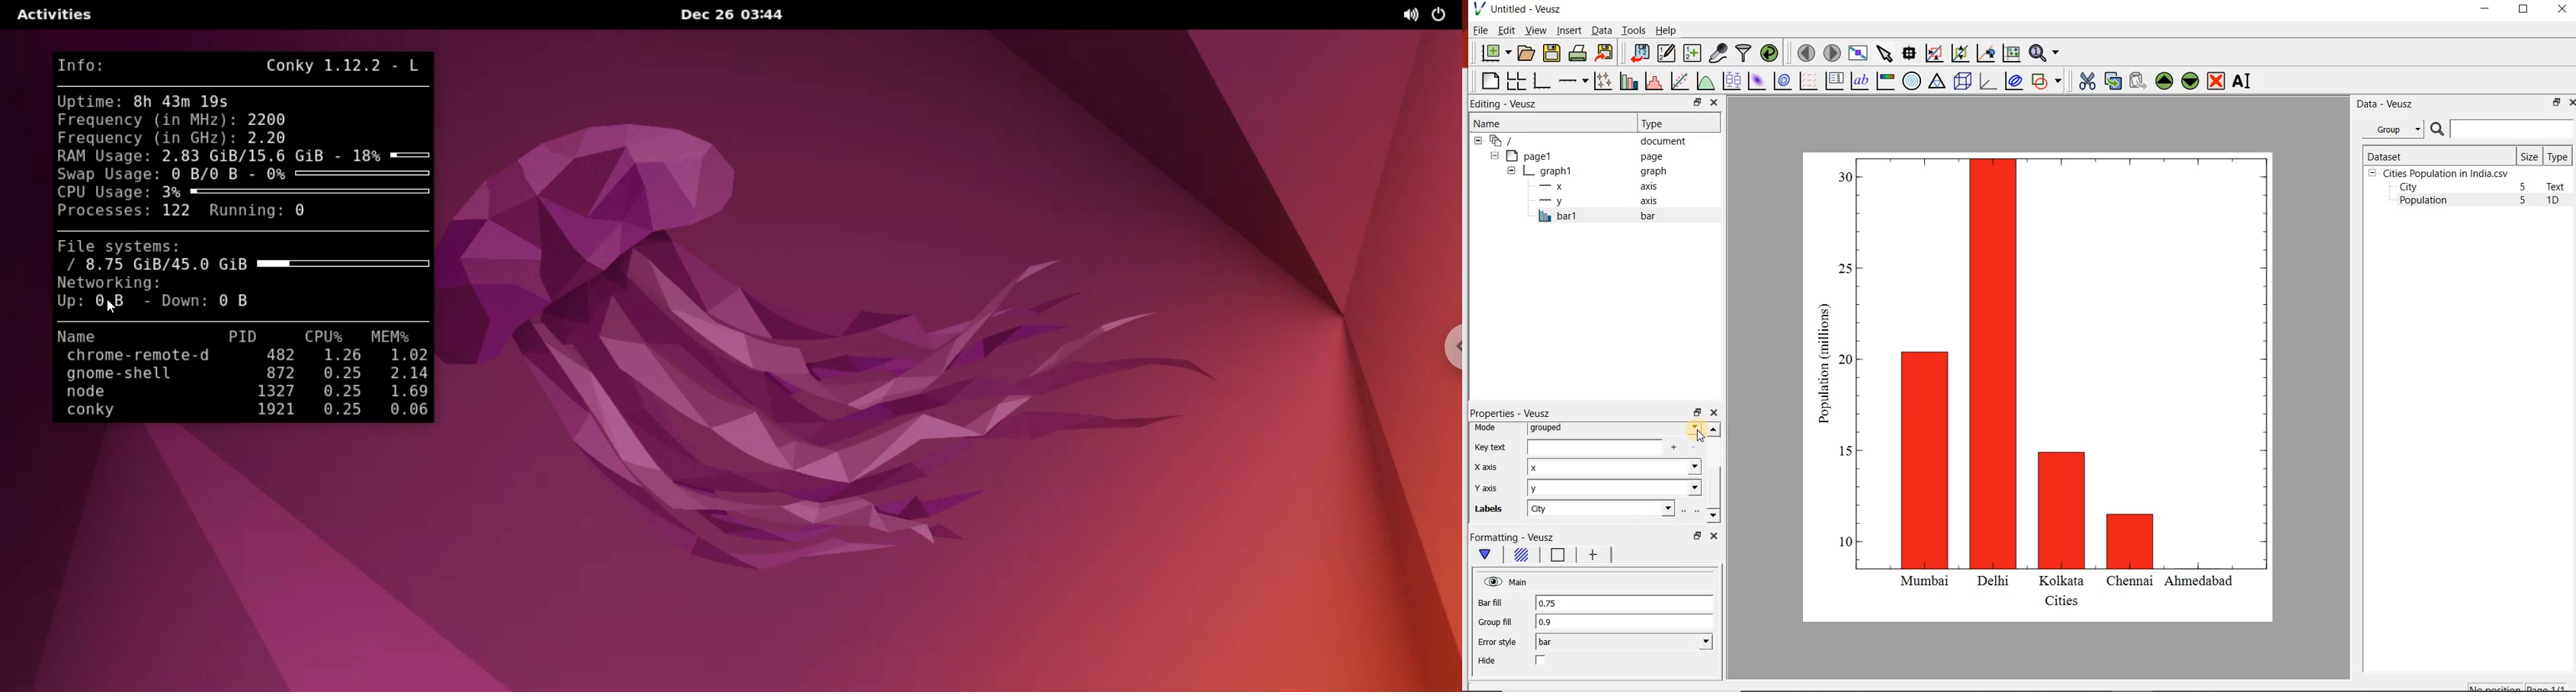 The image size is (2576, 700). What do you see at coordinates (1581, 156) in the screenshot?
I see `page1` at bounding box center [1581, 156].